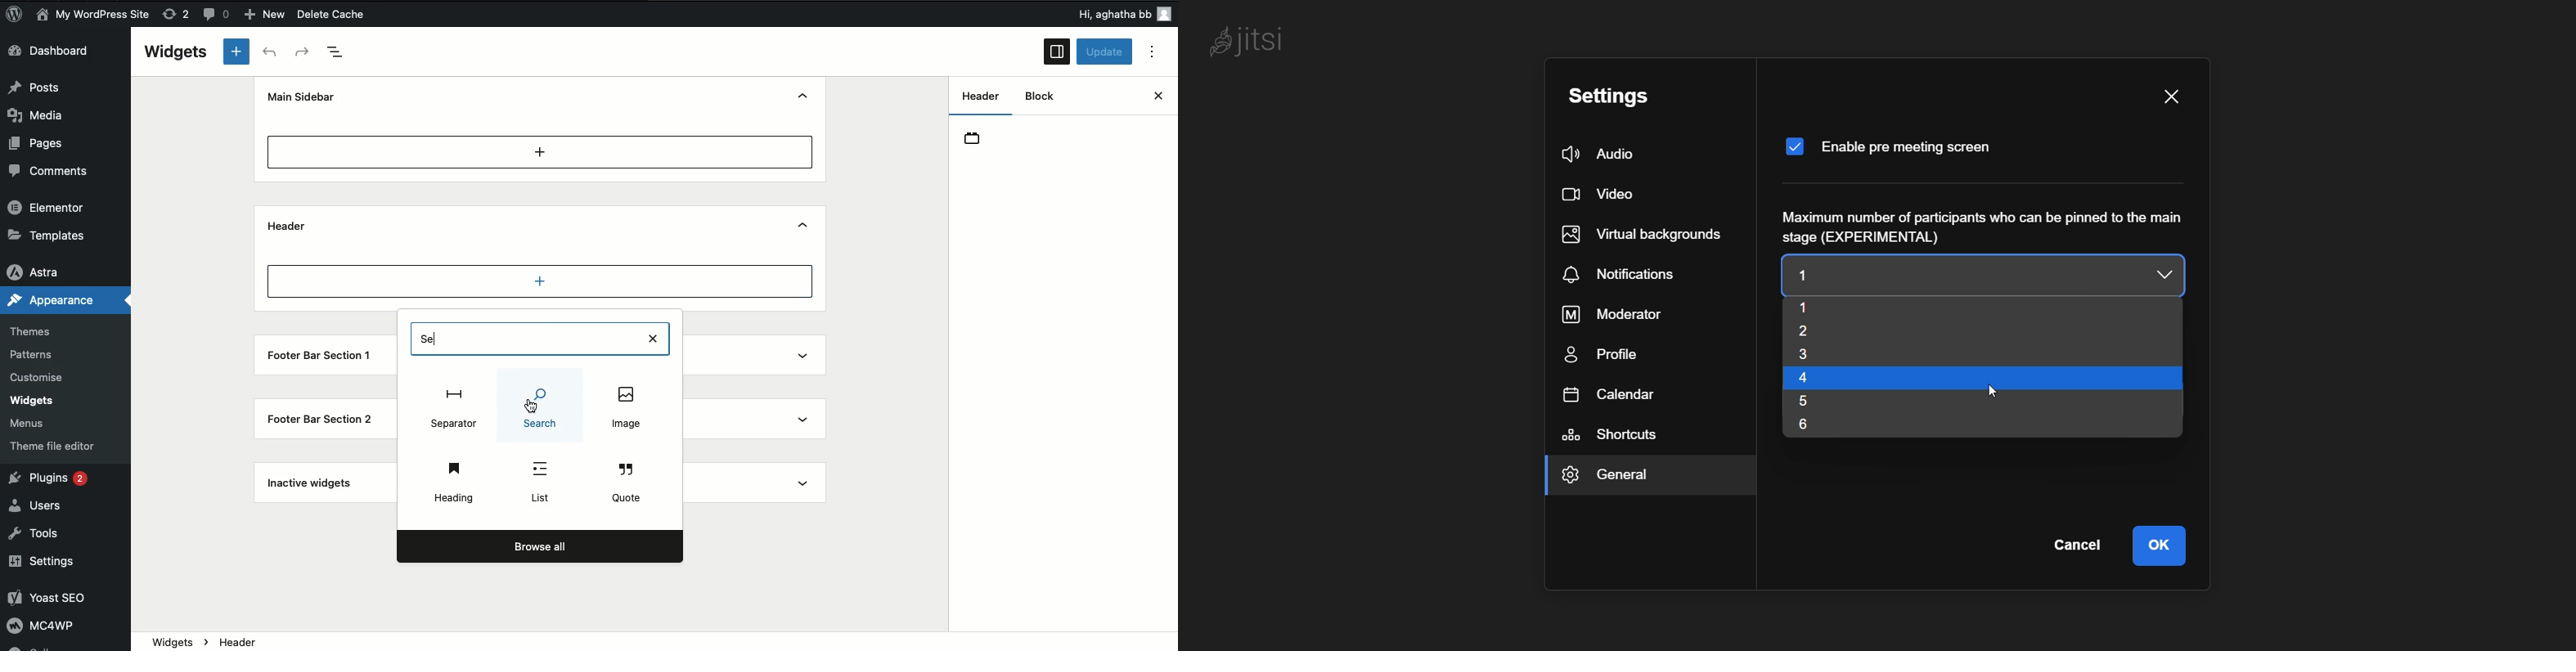  What do you see at coordinates (320, 419) in the screenshot?
I see `Footer bar section 2` at bounding box center [320, 419].